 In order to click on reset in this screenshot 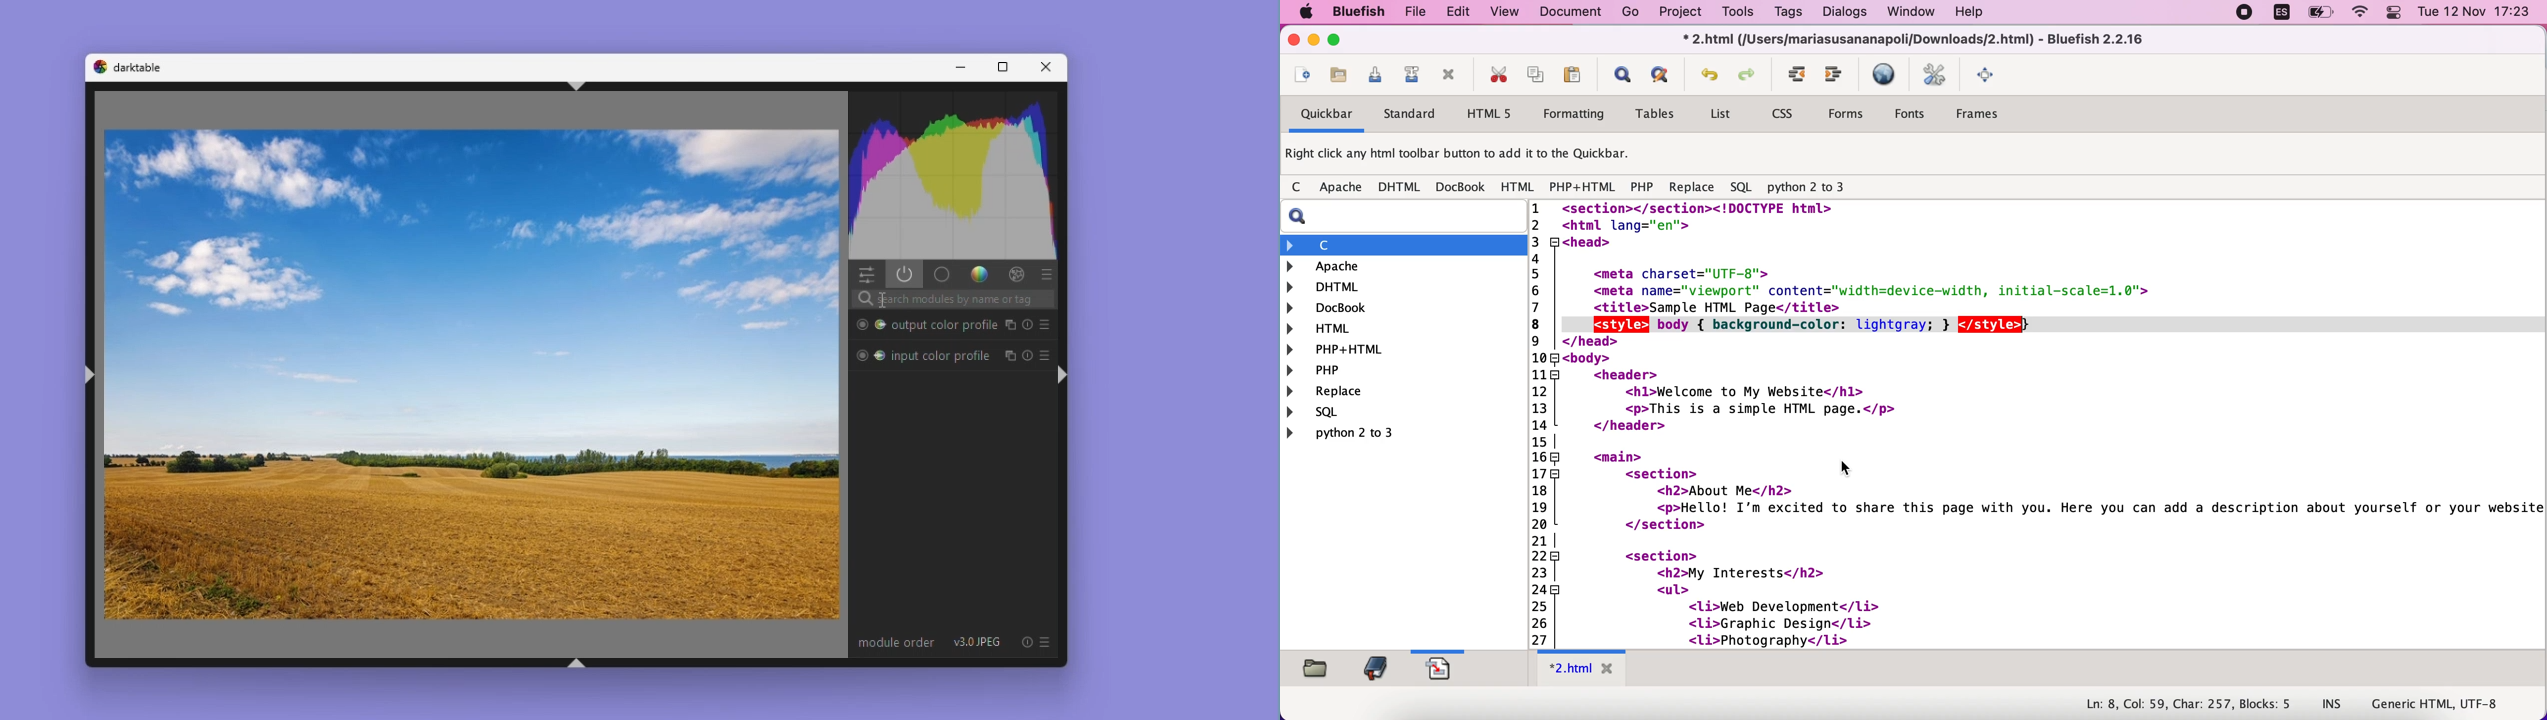, I will do `click(1028, 354)`.